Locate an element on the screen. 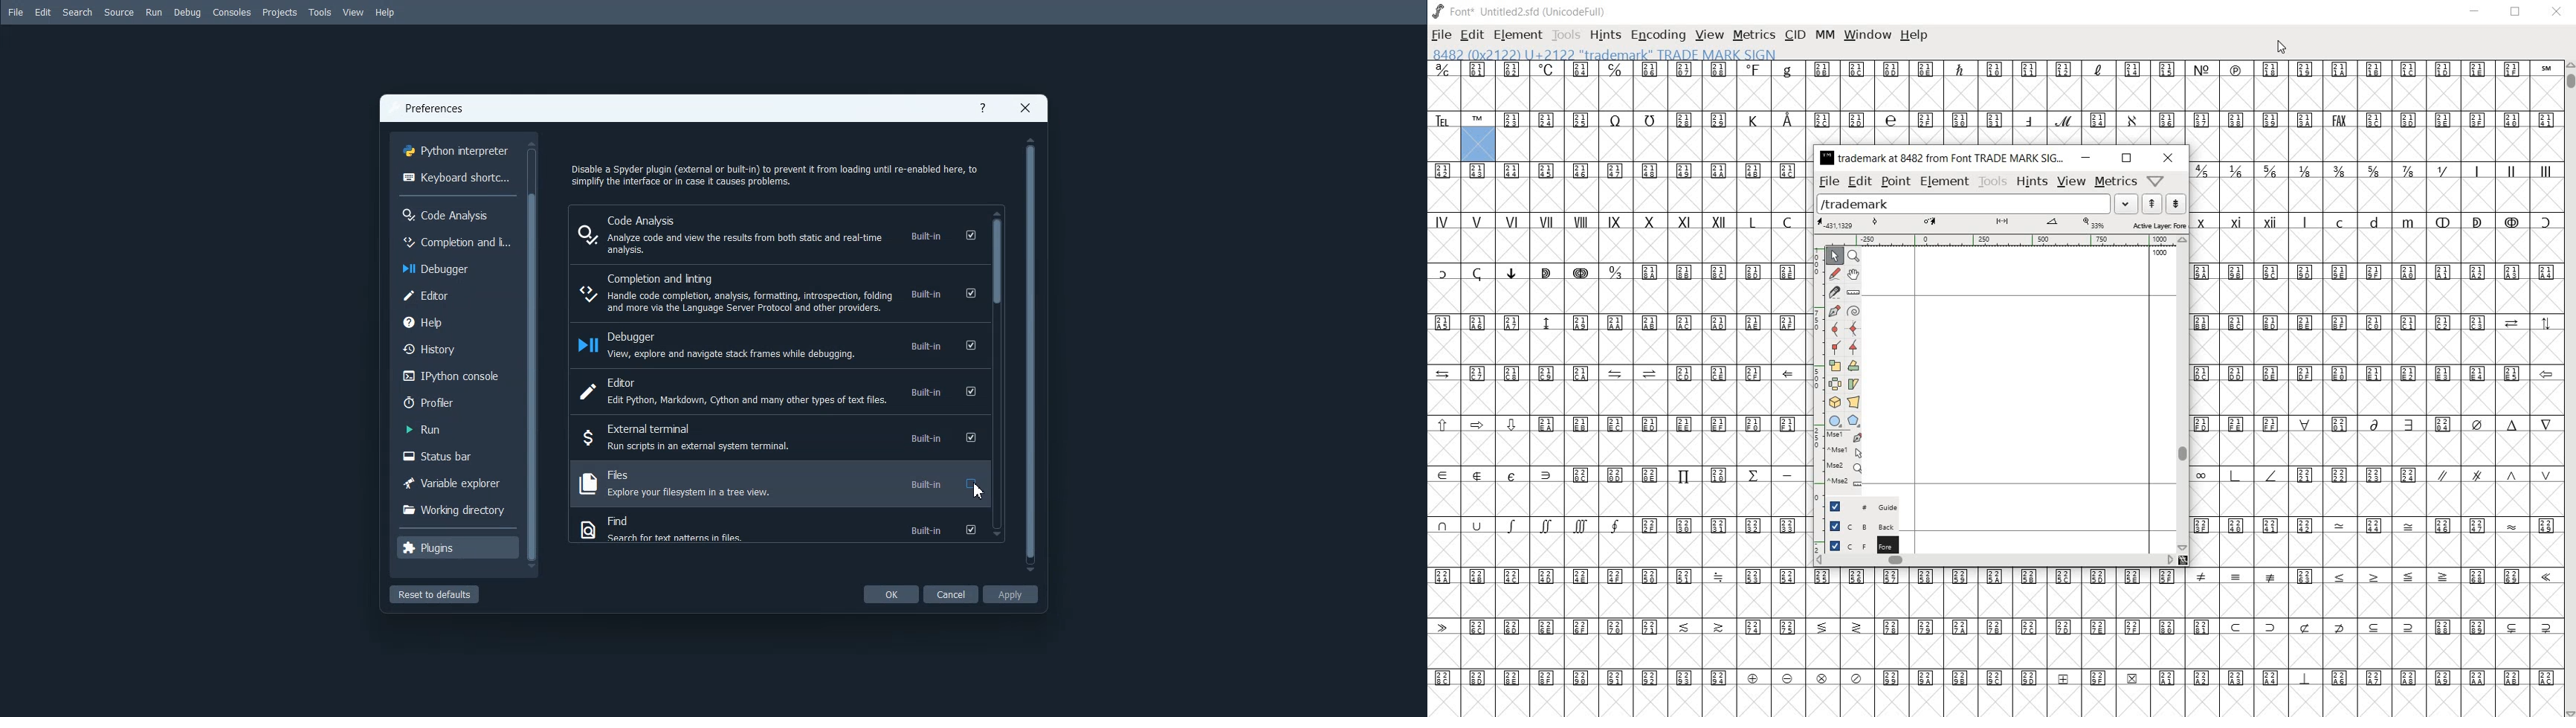 The height and width of the screenshot is (728, 2576). Source is located at coordinates (118, 13).